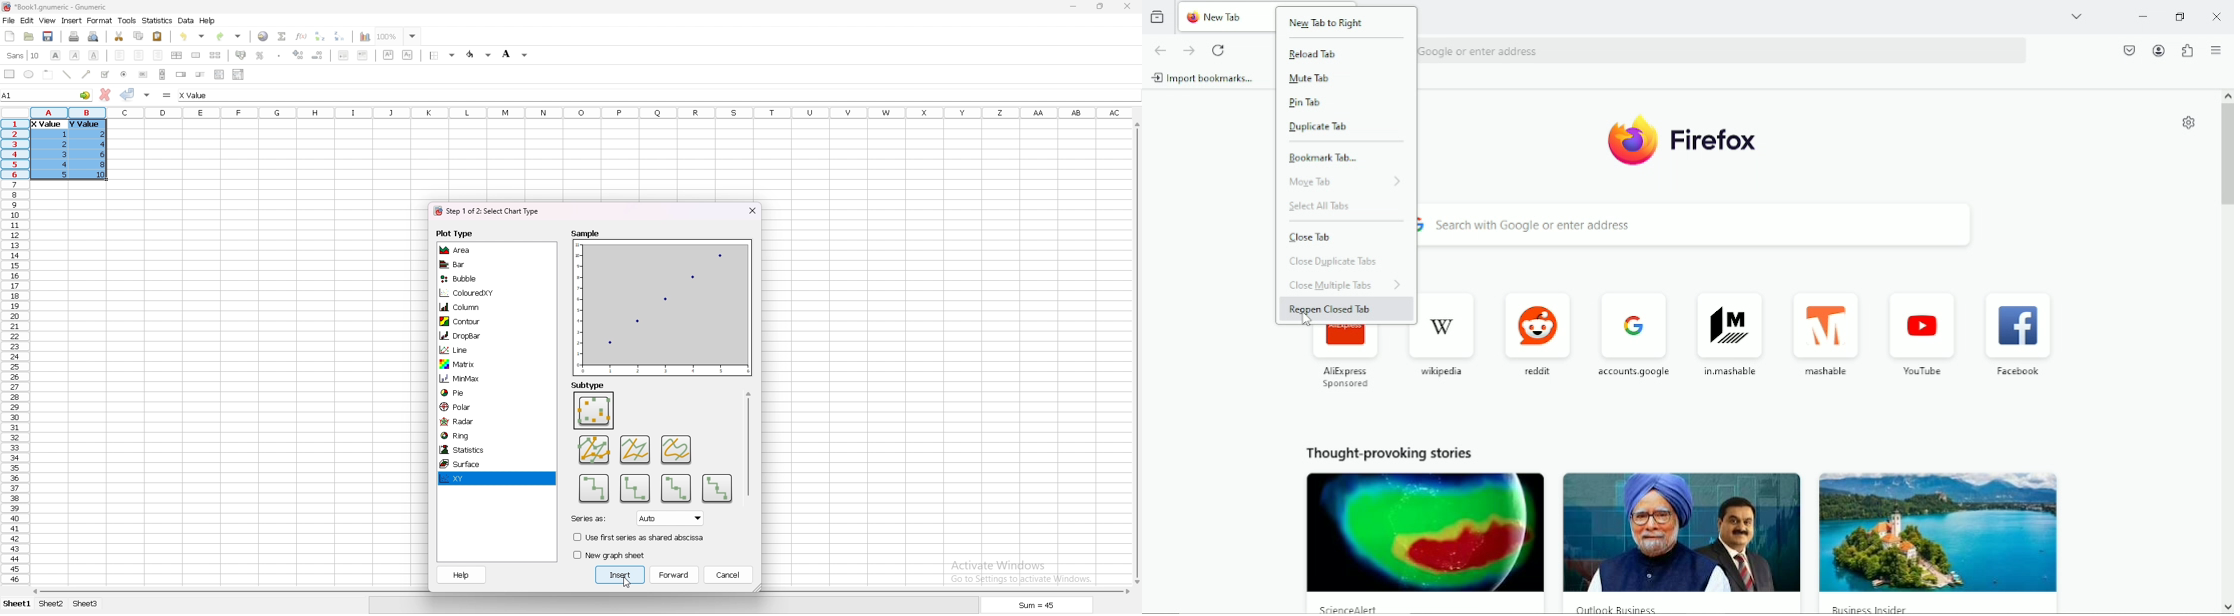 This screenshot has height=616, width=2240. Describe the element at coordinates (29, 36) in the screenshot. I see `open` at that location.